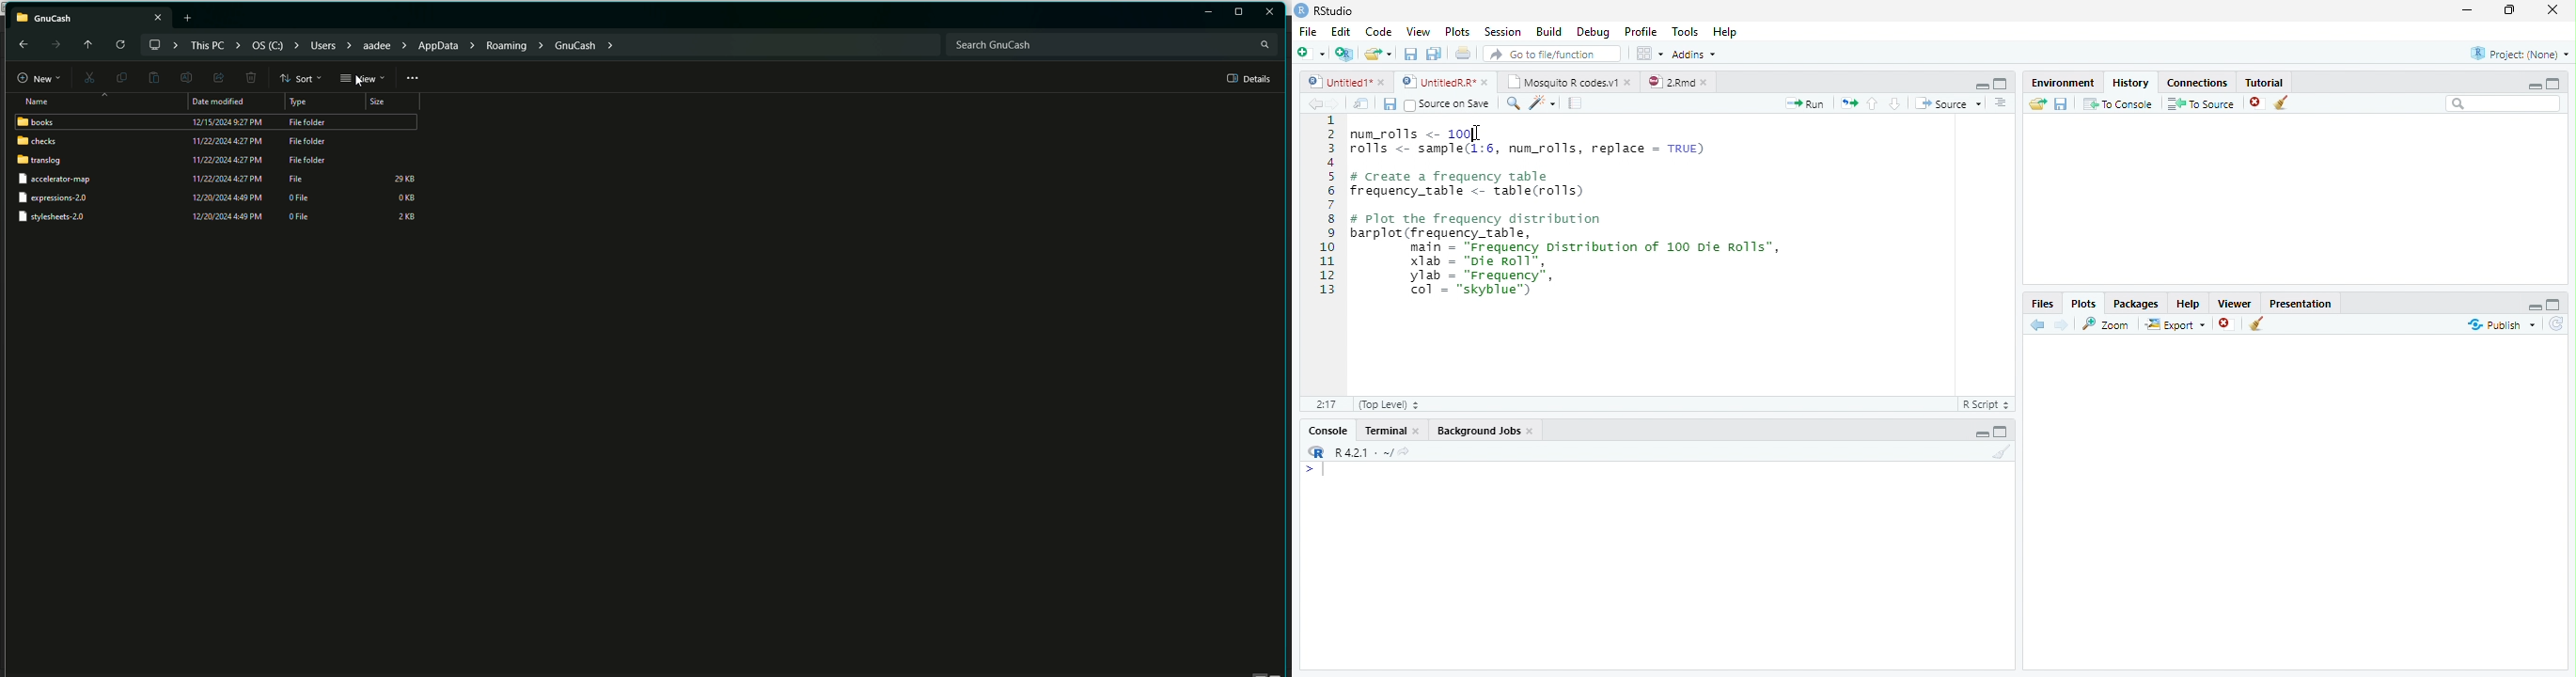 Image resolution: width=2576 pixels, height=700 pixels. I want to click on Plots, so click(1458, 30).